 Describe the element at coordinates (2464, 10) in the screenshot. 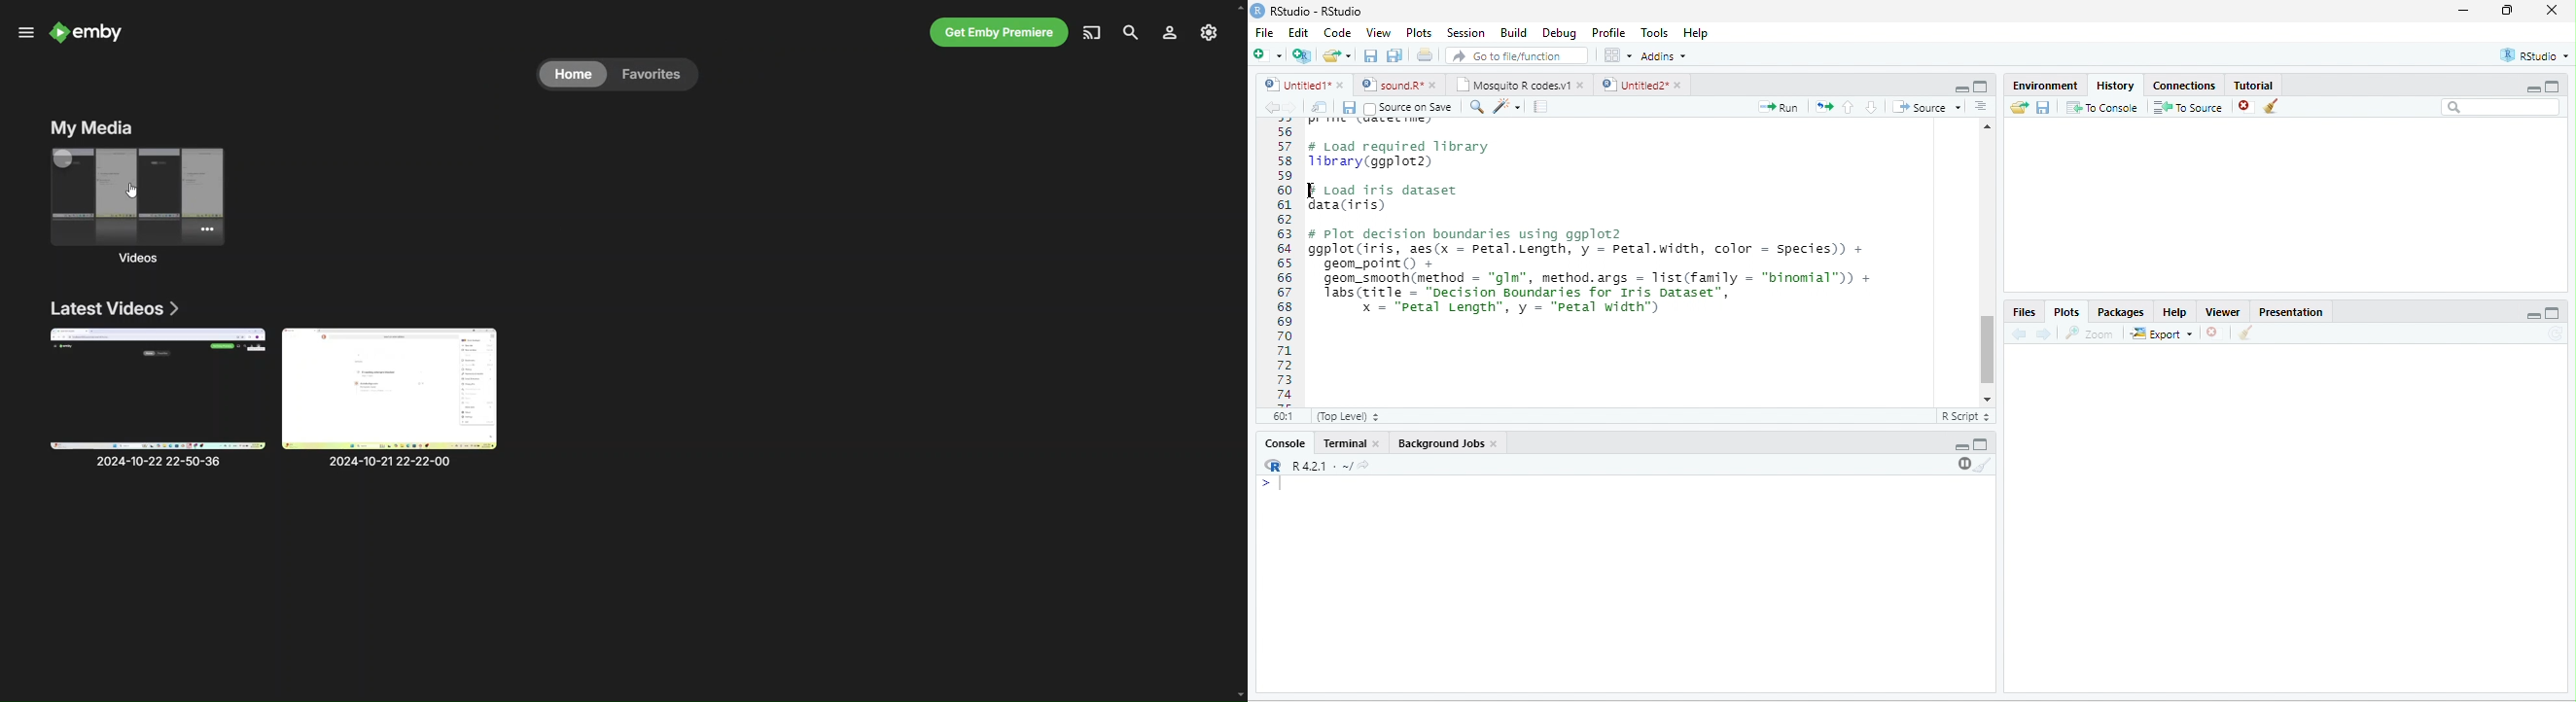

I see `minimize` at that location.